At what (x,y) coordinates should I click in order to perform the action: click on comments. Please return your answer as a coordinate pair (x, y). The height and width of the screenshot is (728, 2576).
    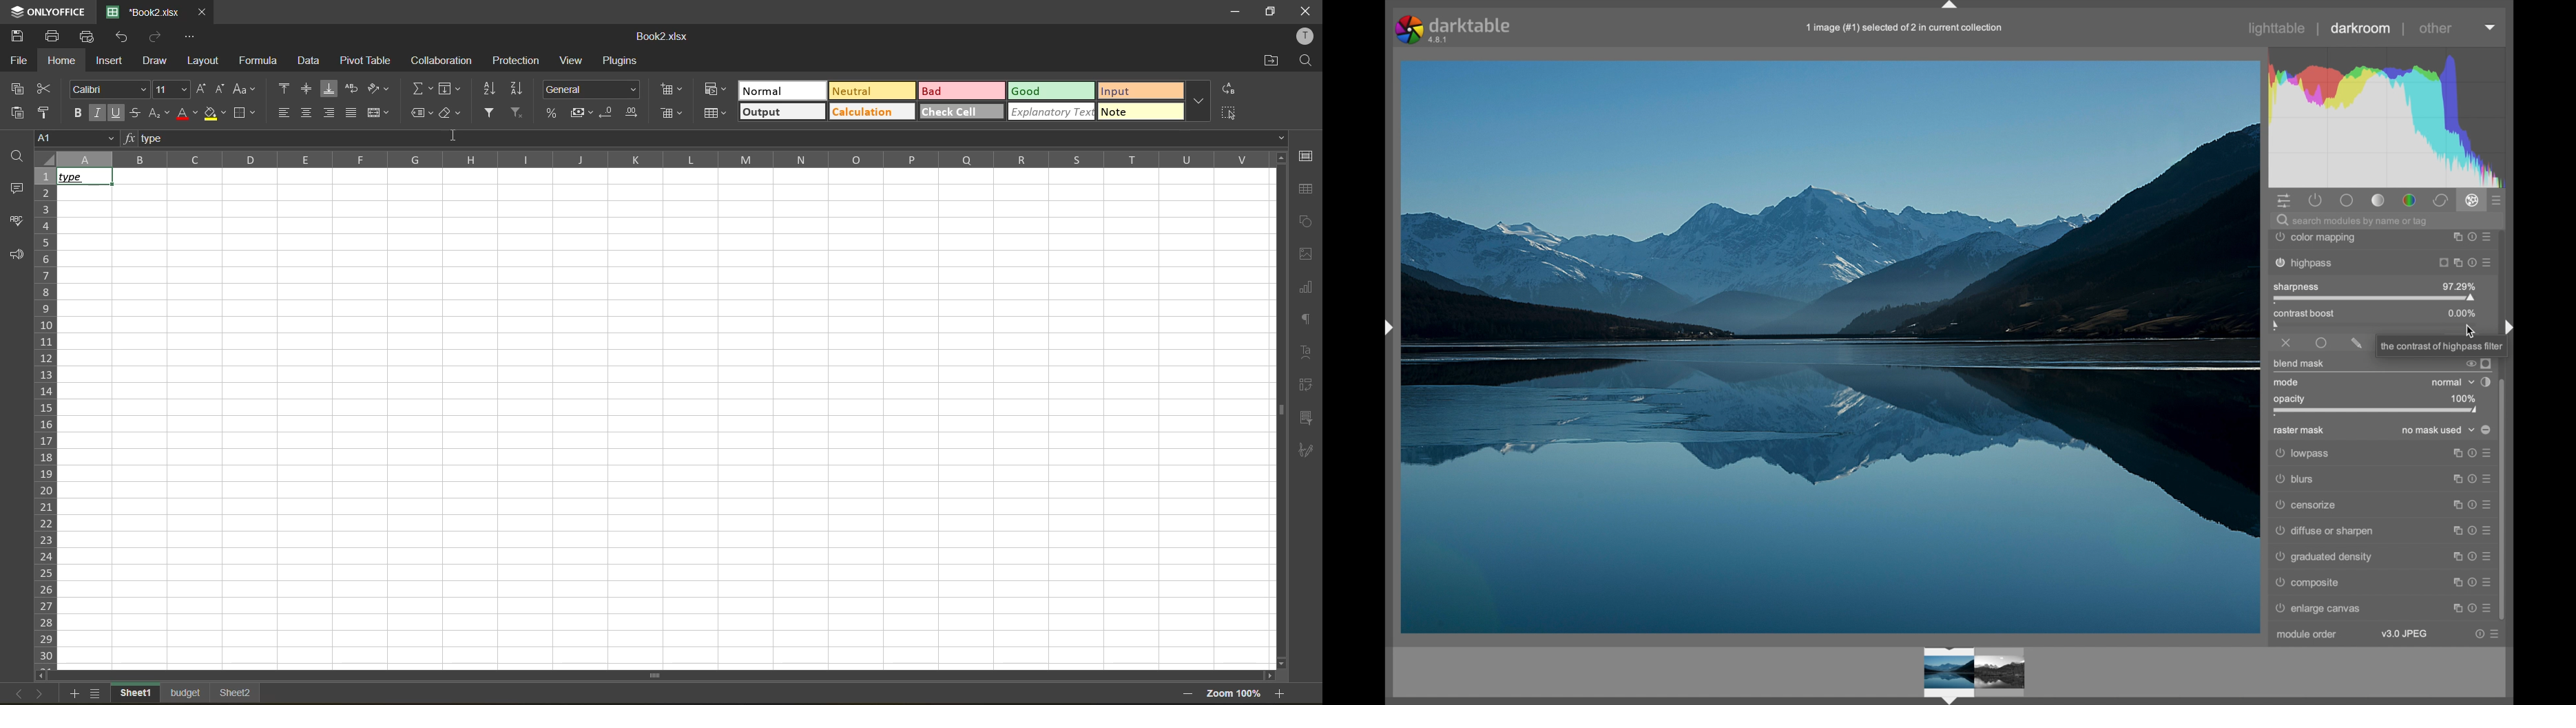
    Looking at the image, I should click on (16, 186).